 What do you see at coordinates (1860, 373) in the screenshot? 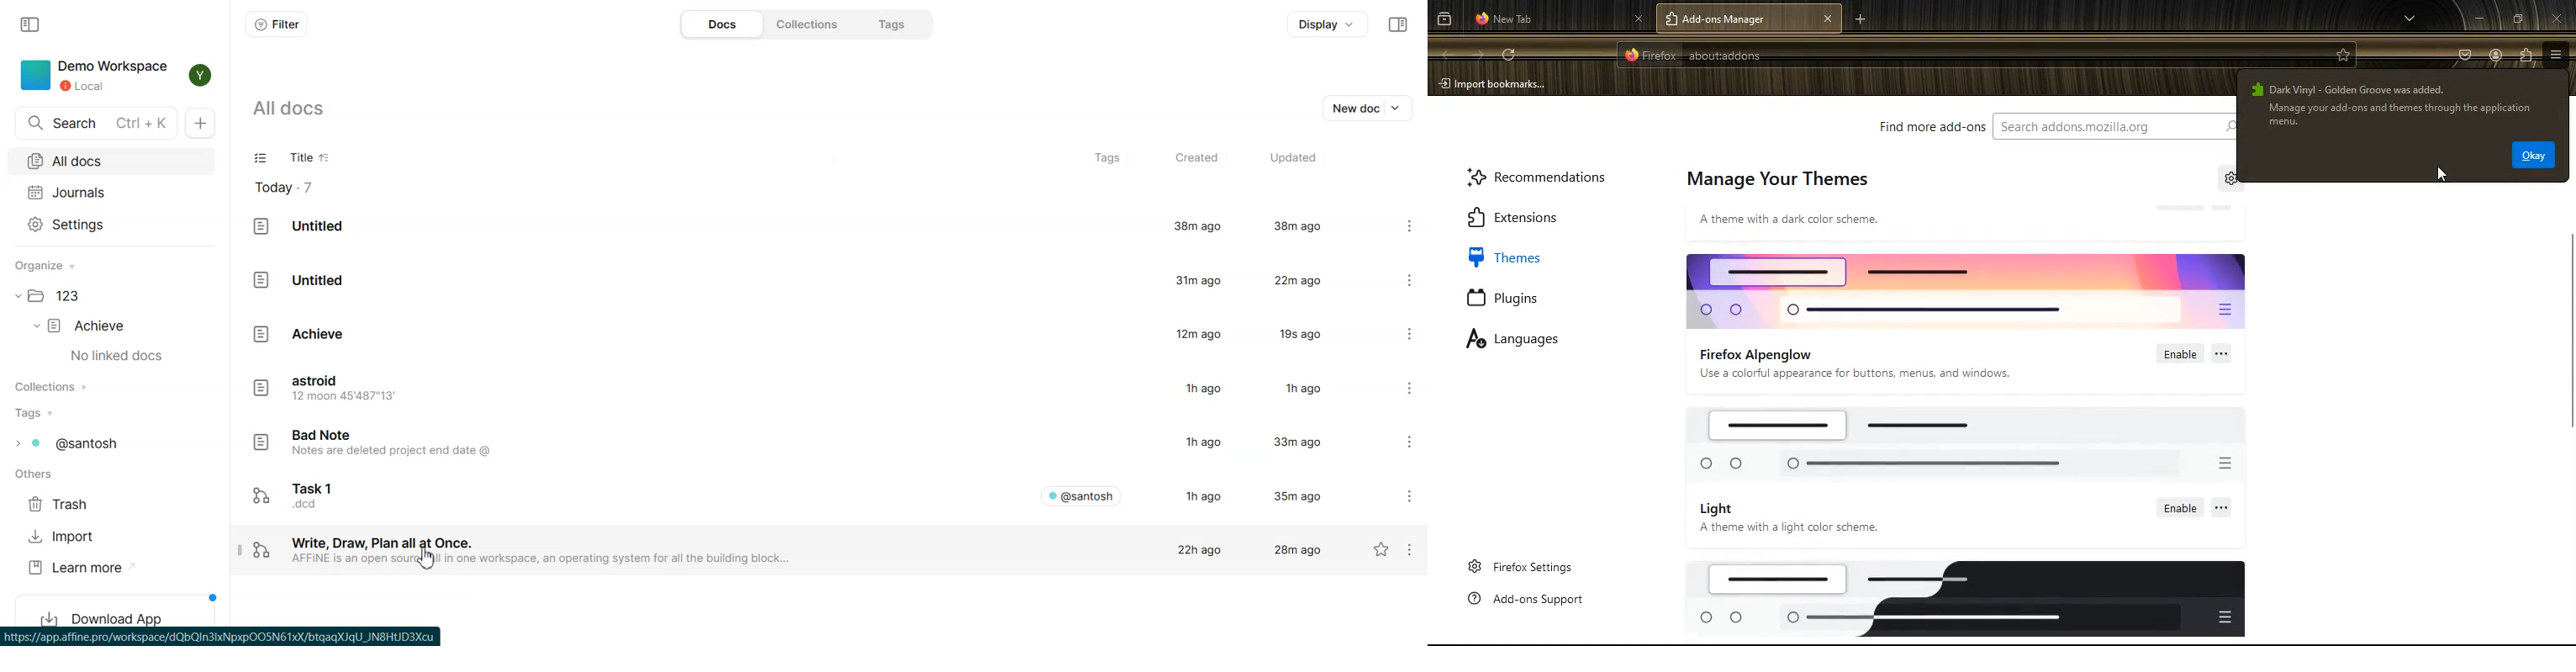
I see `Use a colorful appearance for buttons, menus, and windows.` at bounding box center [1860, 373].